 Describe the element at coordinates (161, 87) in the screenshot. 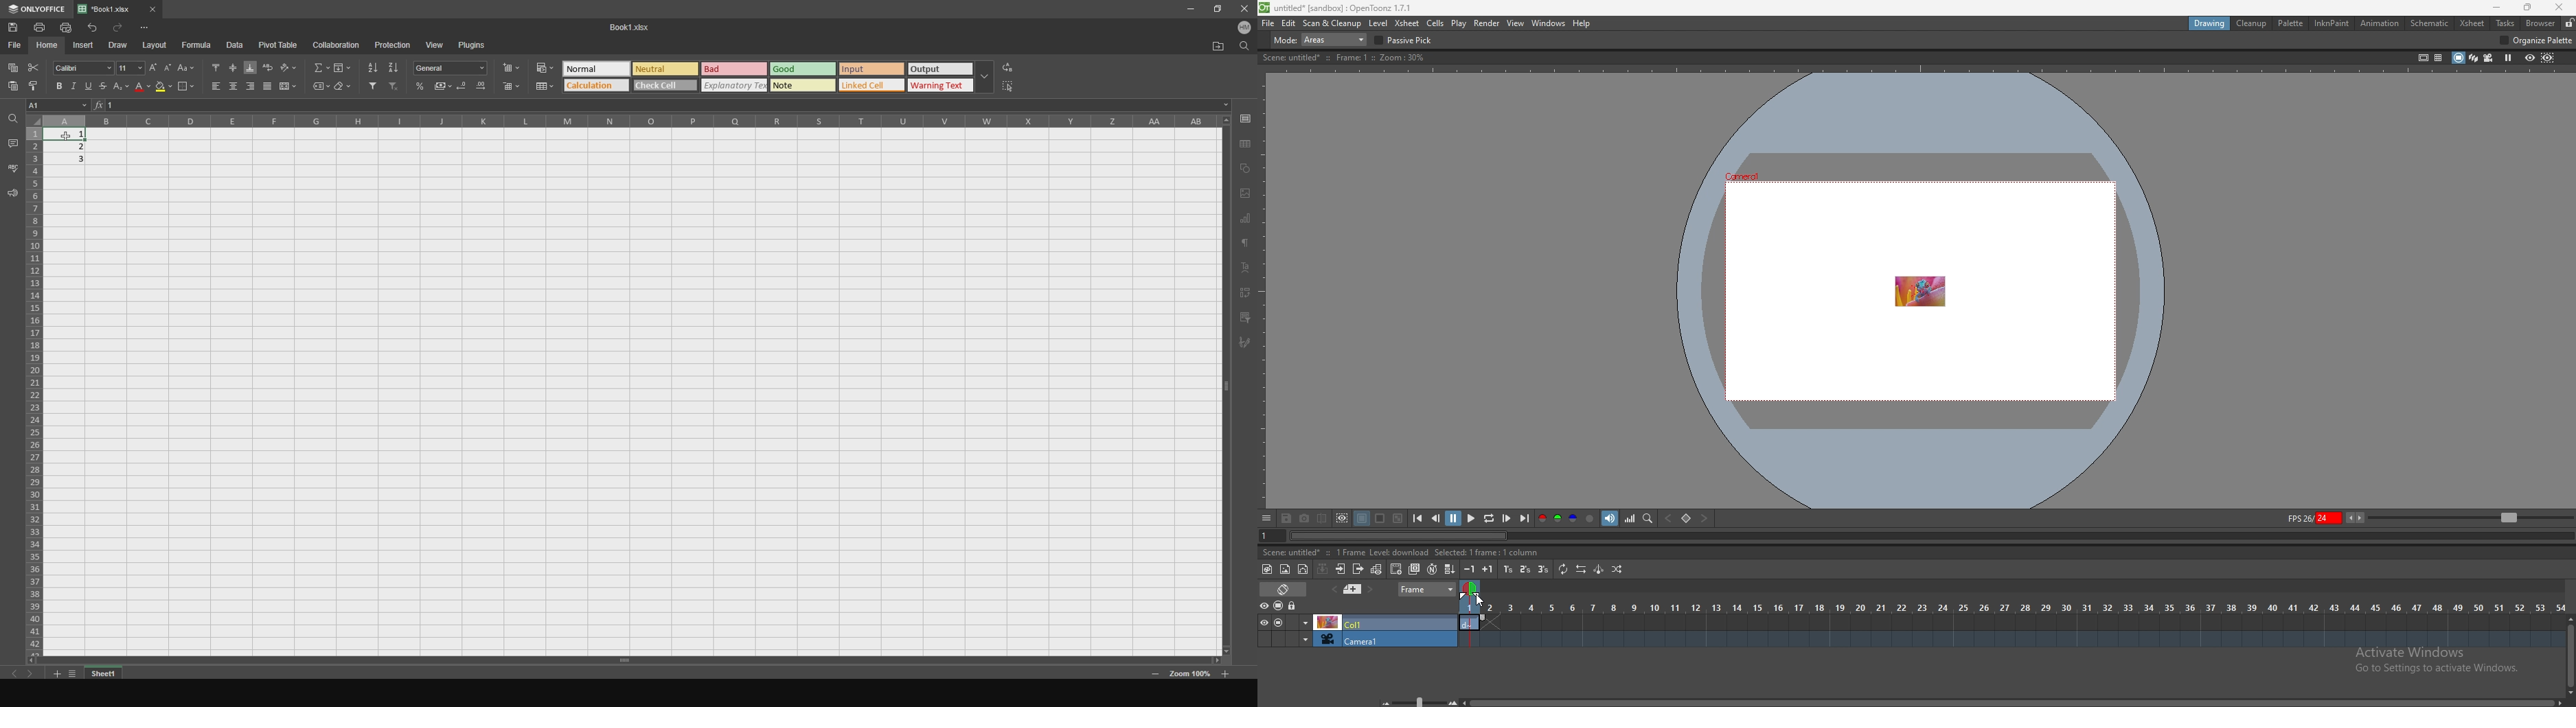

I see `fill color` at that location.